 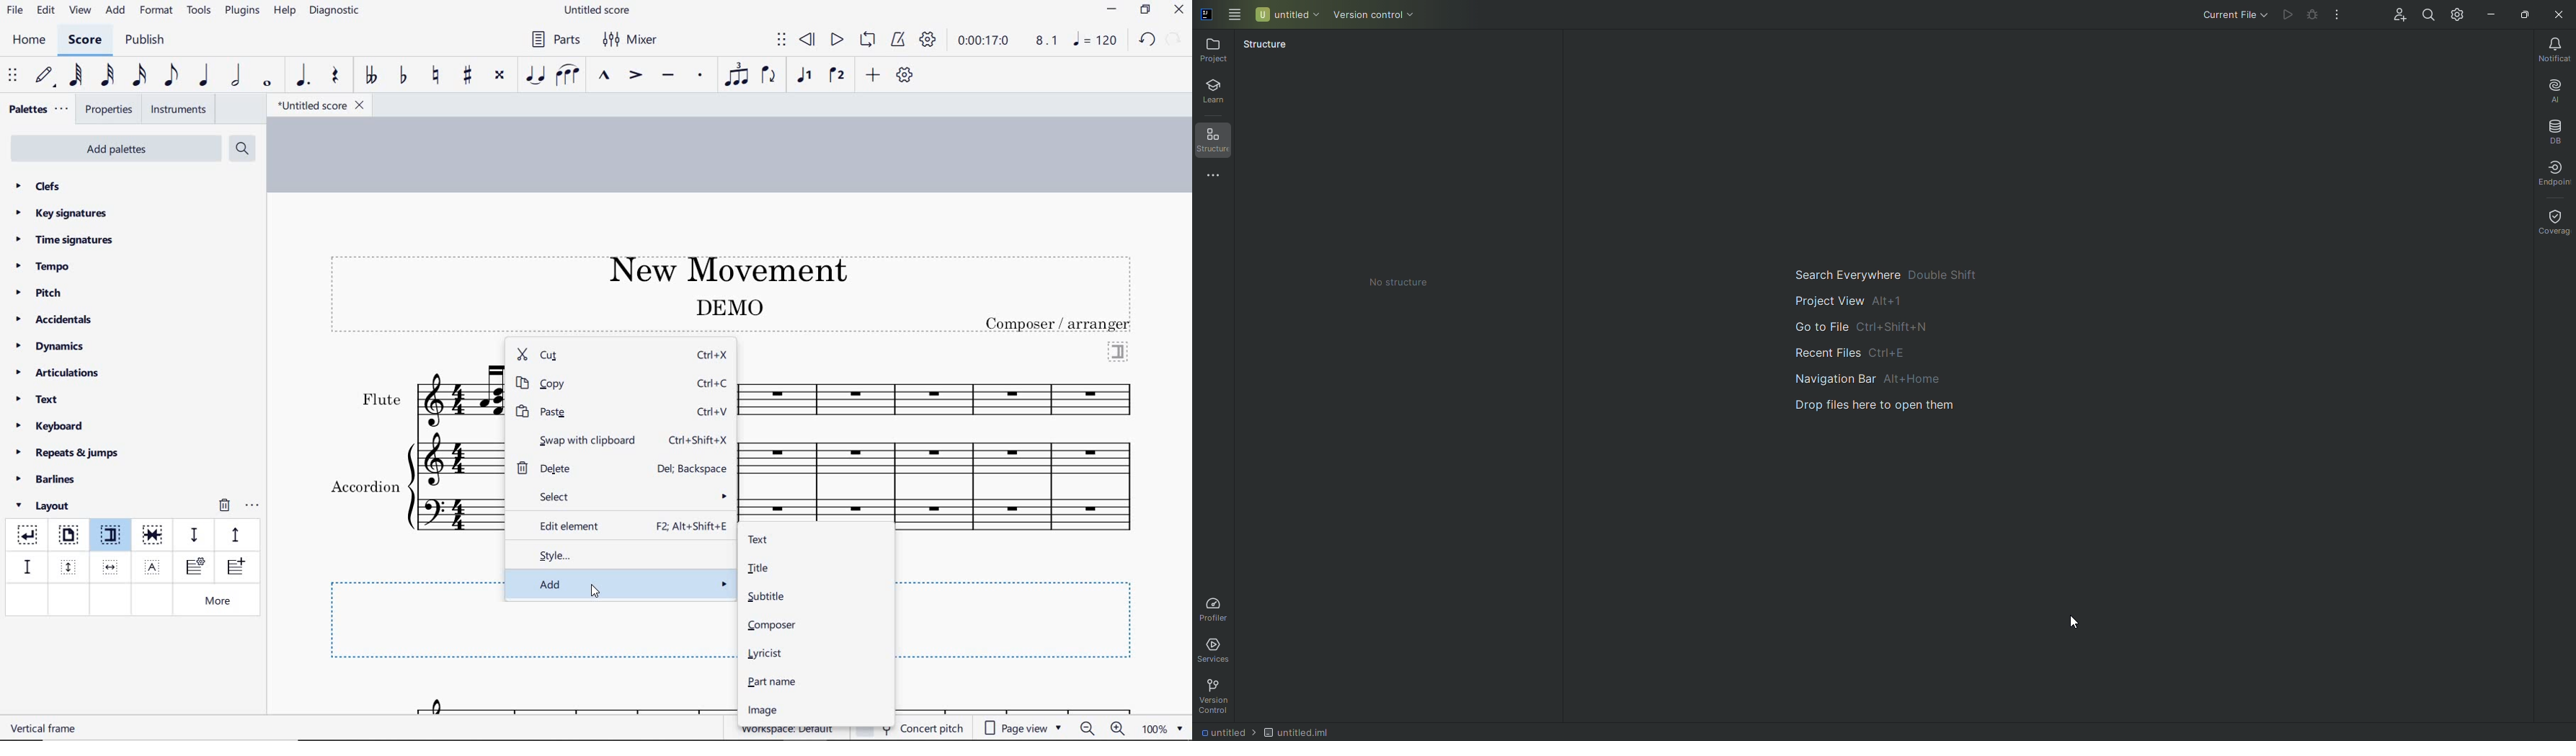 What do you see at coordinates (380, 400) in the screenshot?
I see `text` at bounding box center [380, 400].